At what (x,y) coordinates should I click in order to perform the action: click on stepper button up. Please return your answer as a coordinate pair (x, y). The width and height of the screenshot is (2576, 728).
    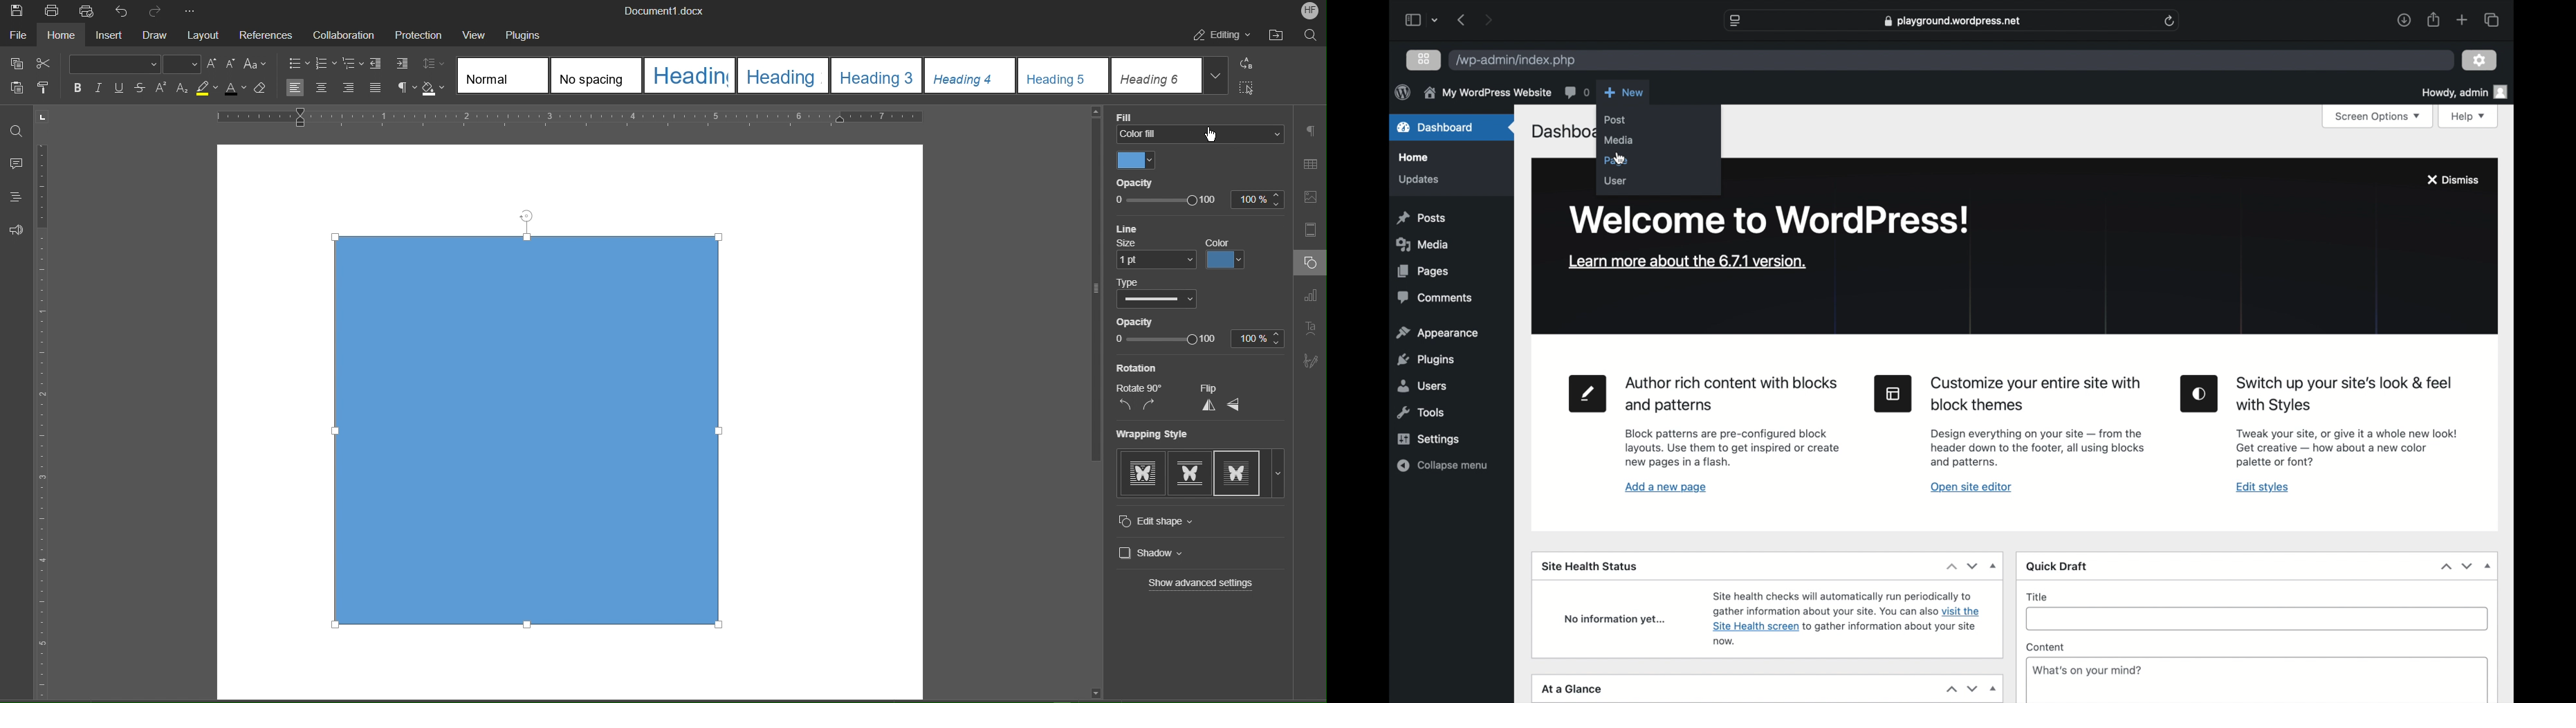
    Looking at the image, I should click on (1949, 690).